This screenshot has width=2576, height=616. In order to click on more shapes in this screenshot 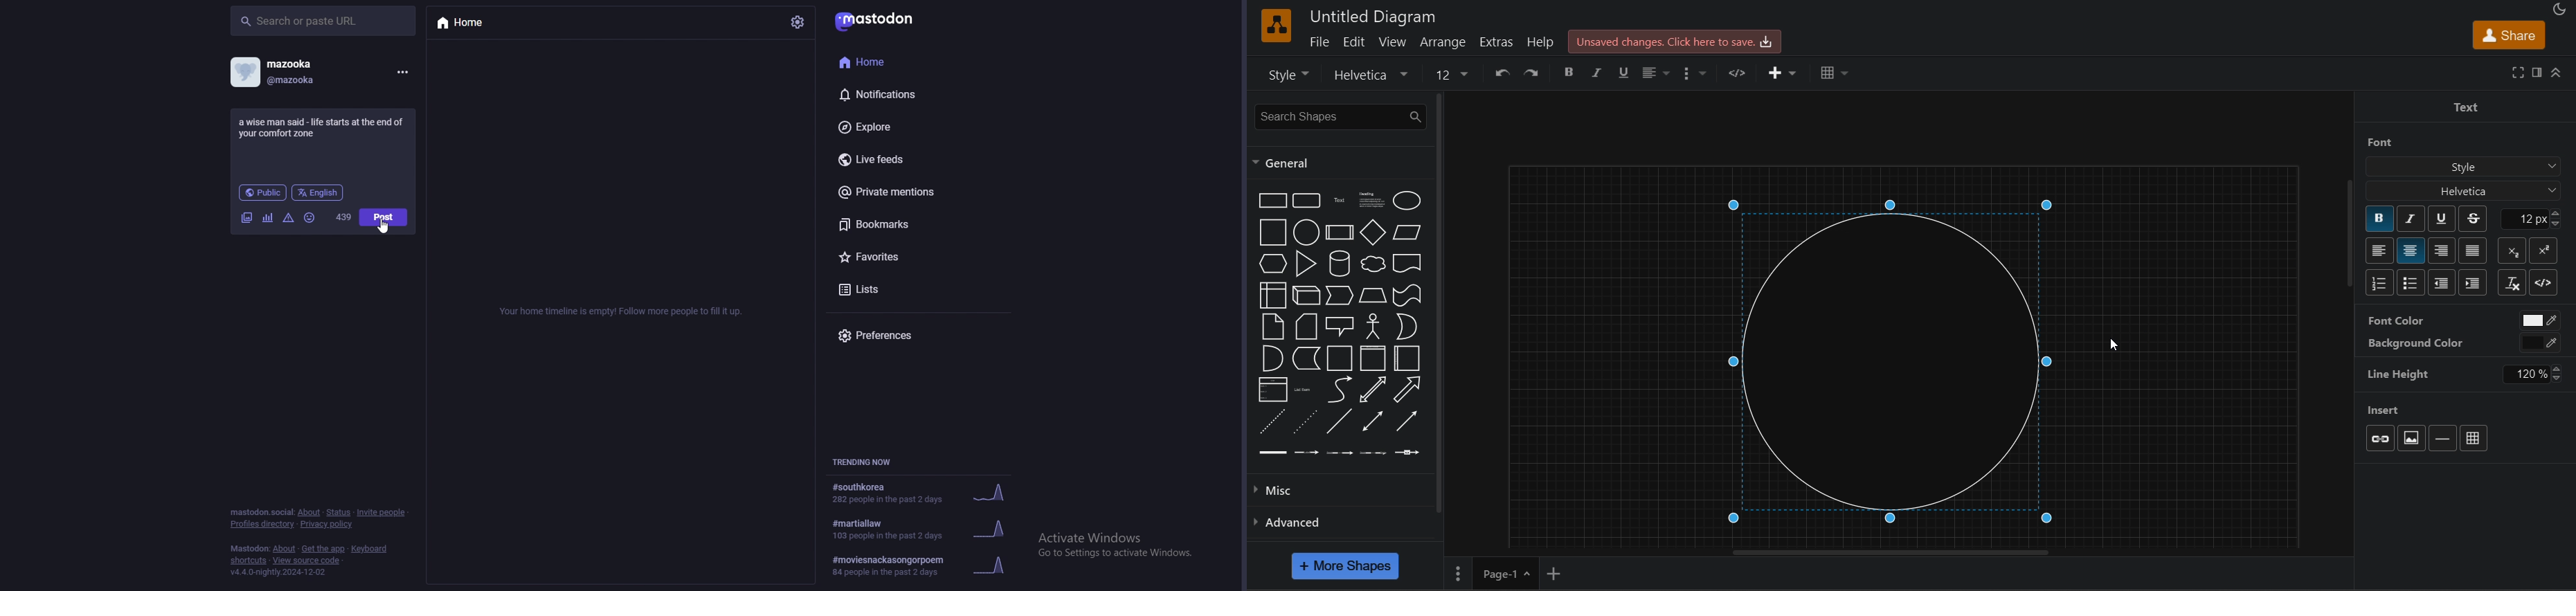, I will do `click(1345, 566)`.